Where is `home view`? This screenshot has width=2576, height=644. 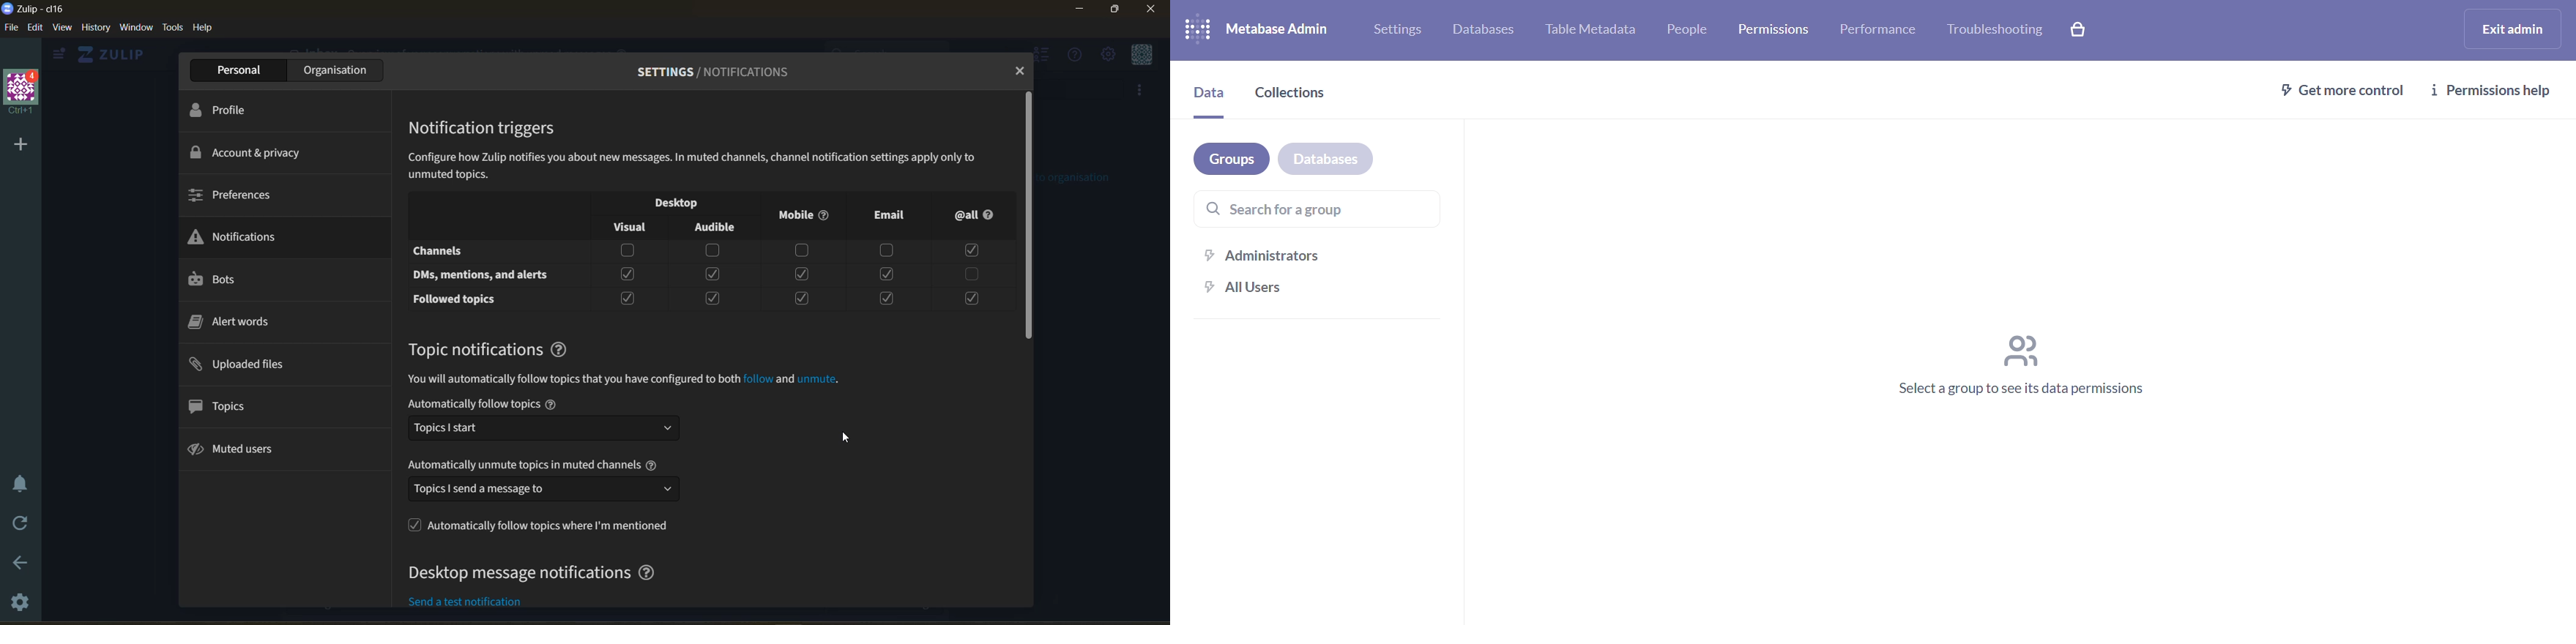
home view is located at coordinates (114, 54).